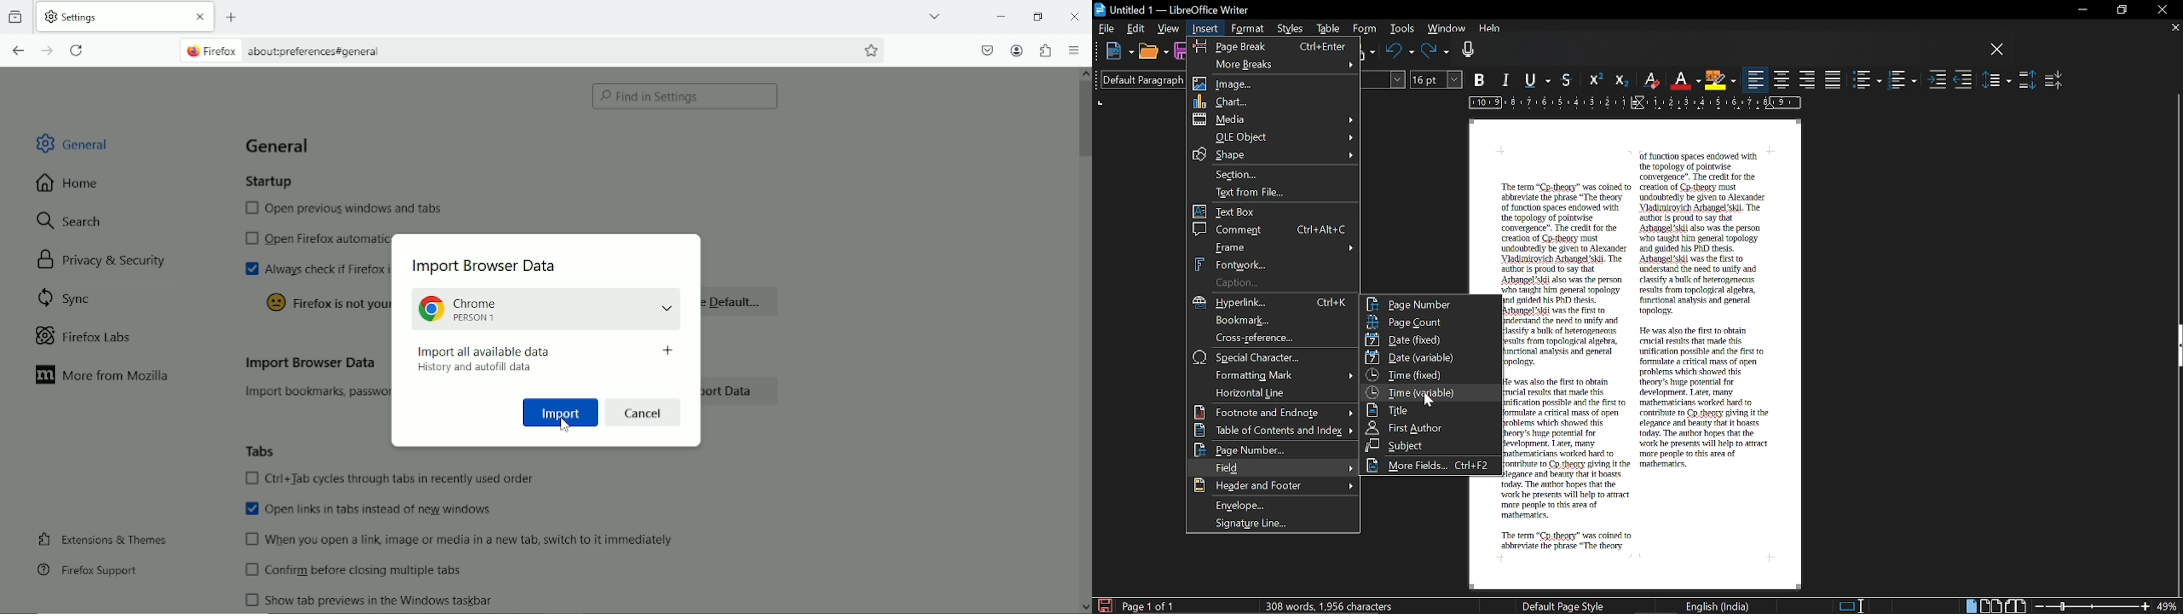  What do you see at coordinates (2120, 10) in the screenshot?
I see `Restore down` at bounding box center [2120, 10].